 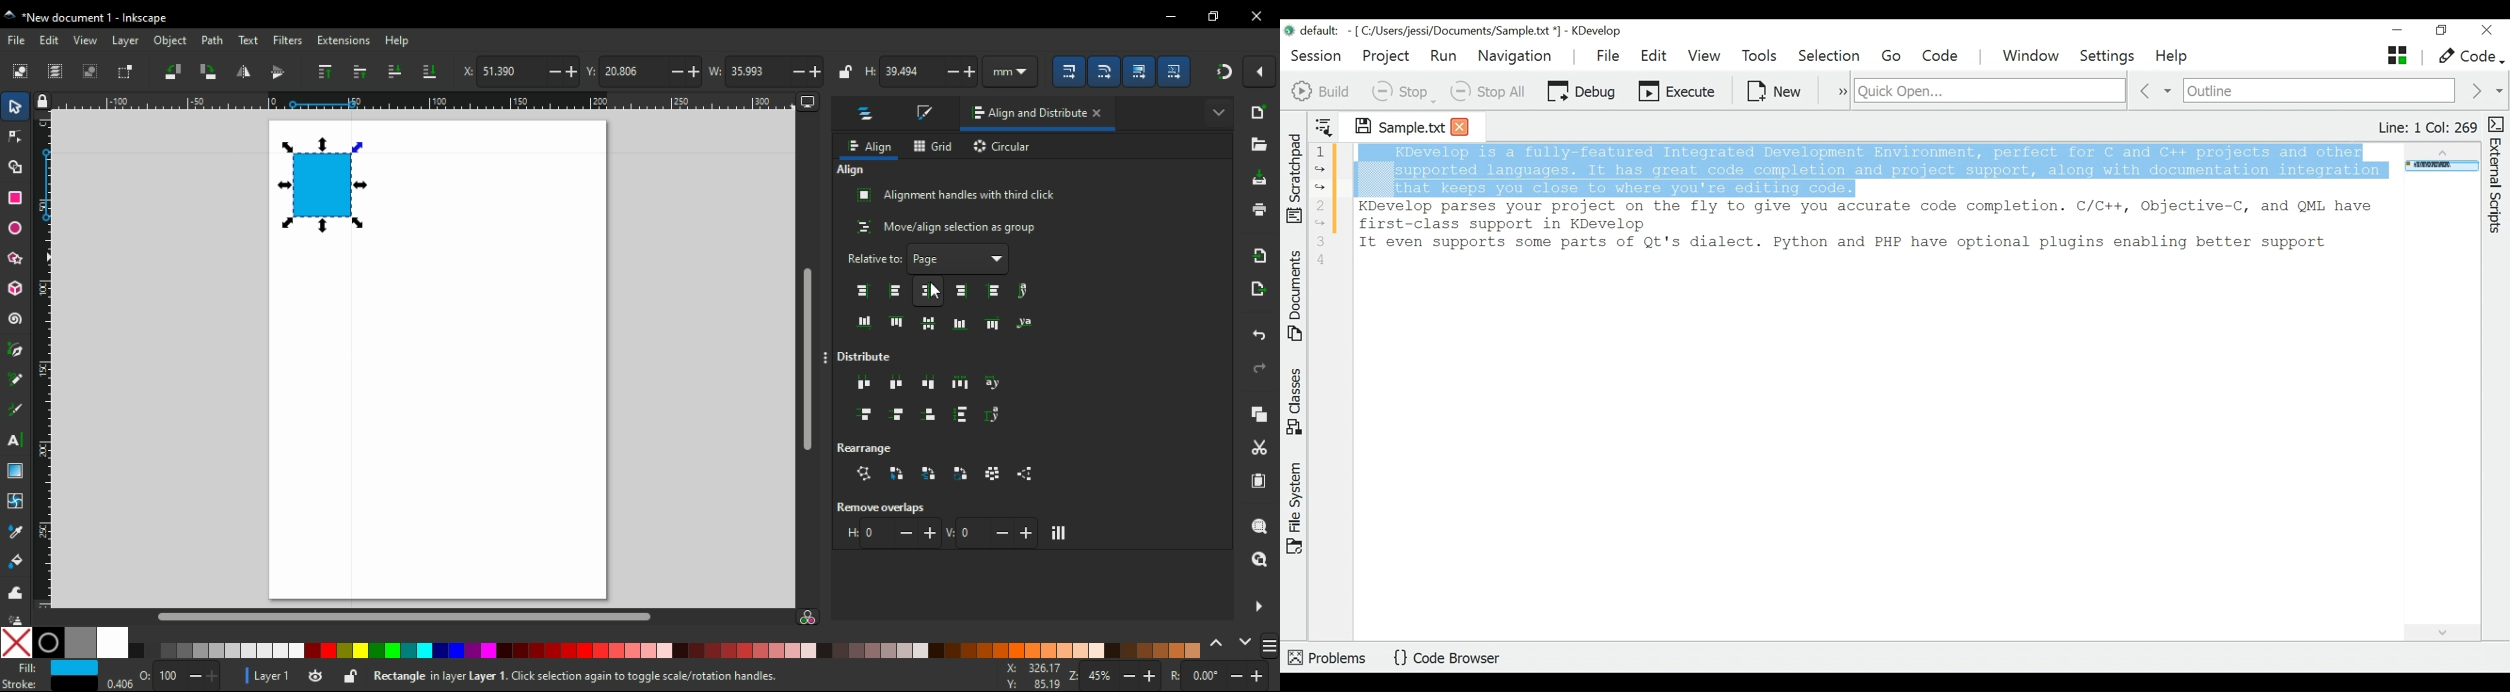 I want to click on shape builder tool, so click(x=15, y=166).